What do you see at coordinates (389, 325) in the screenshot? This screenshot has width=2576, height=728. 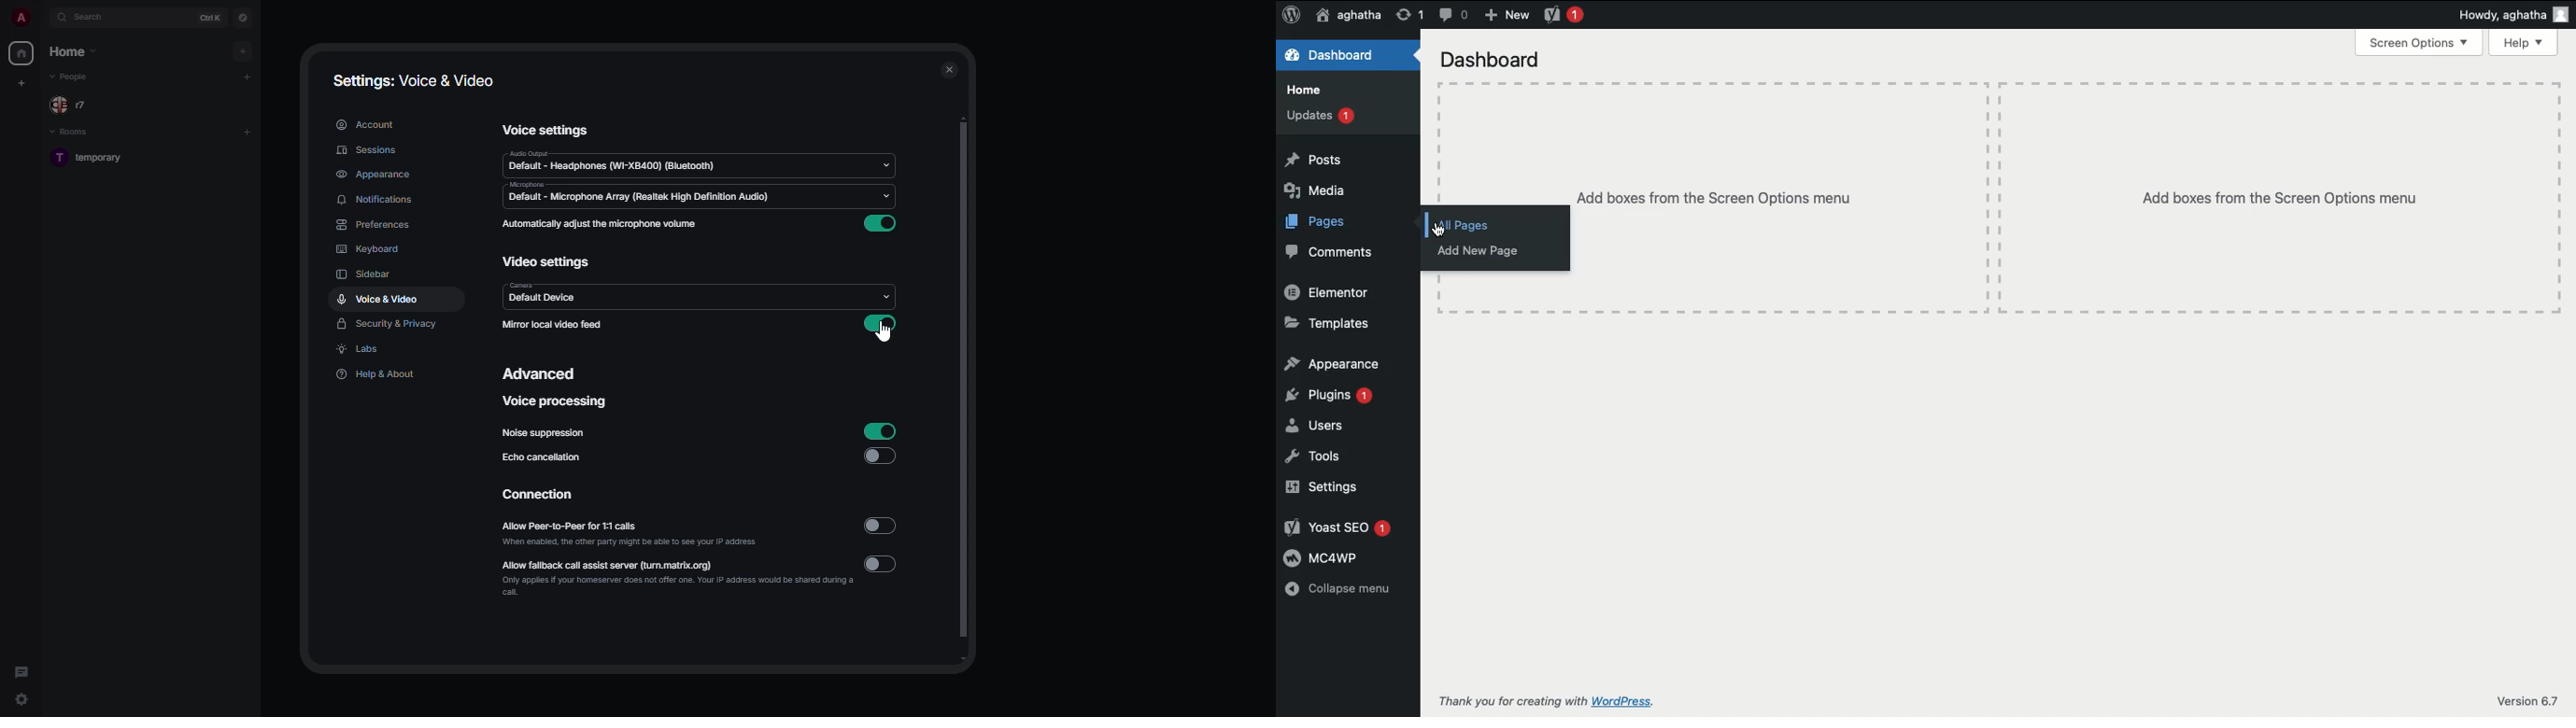 I see `security & privacy` at bounding box center [389, 325].